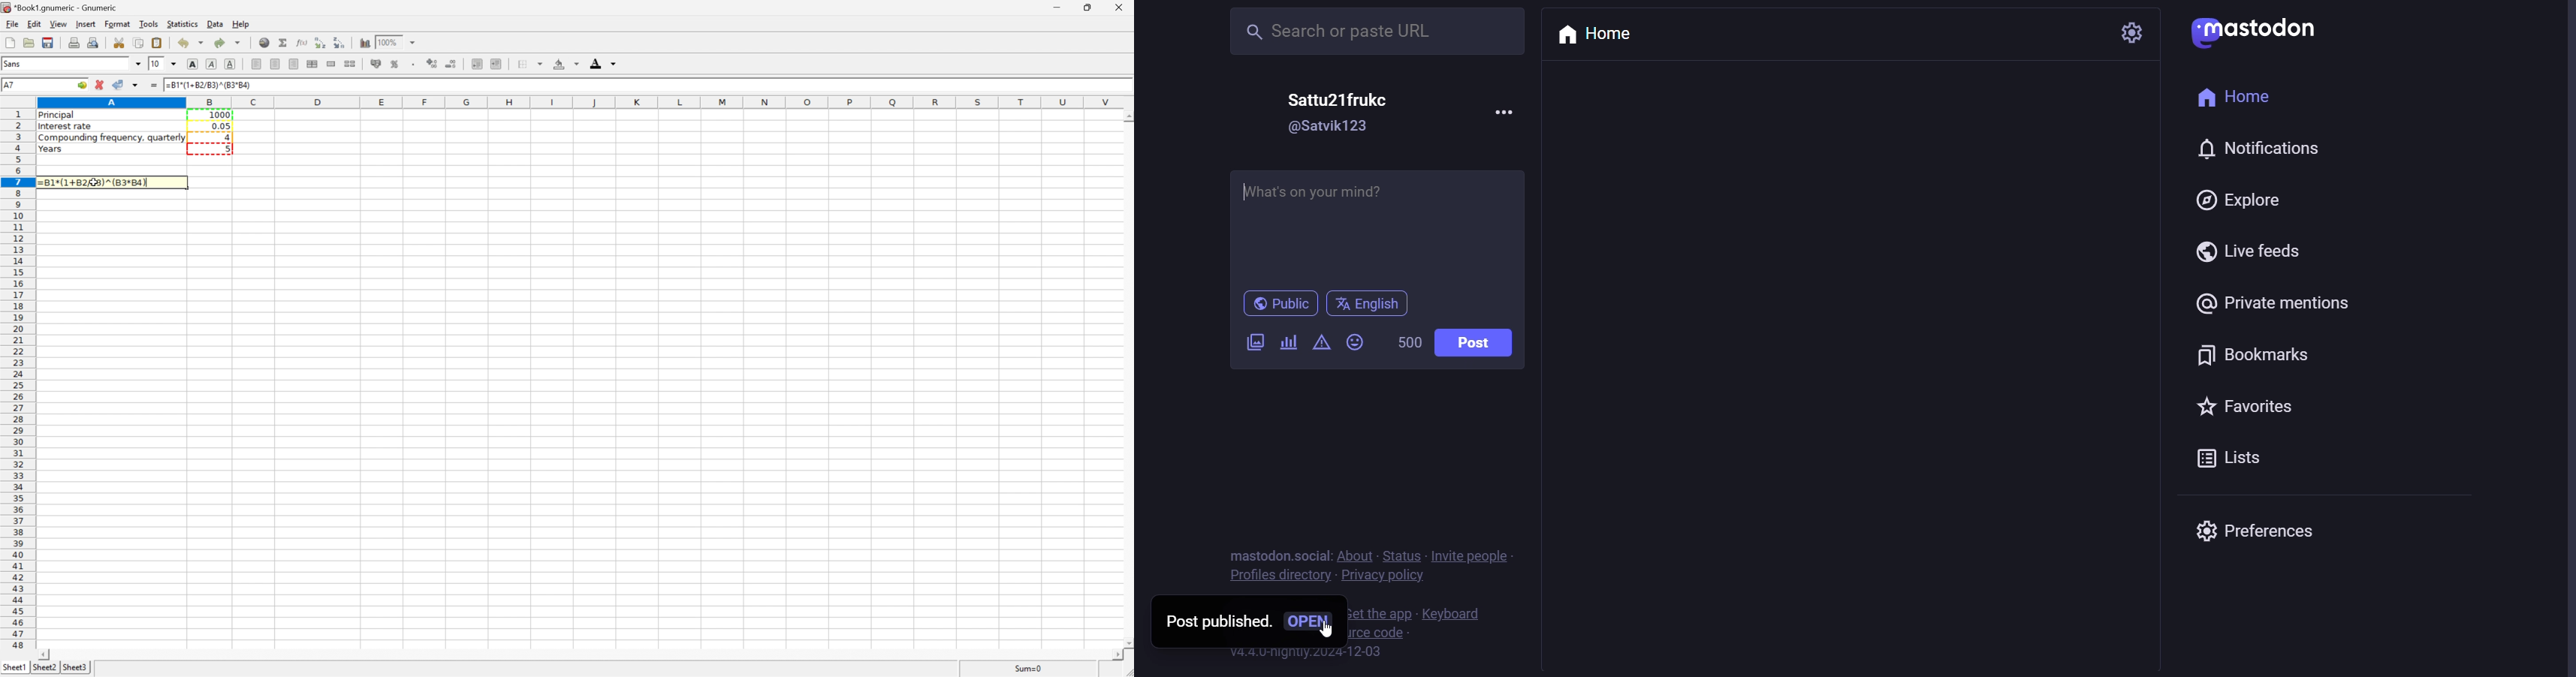  What do you see at coordinates (85, 25) in the screenshot?
I see `insert` at bounding box center [85, 25].